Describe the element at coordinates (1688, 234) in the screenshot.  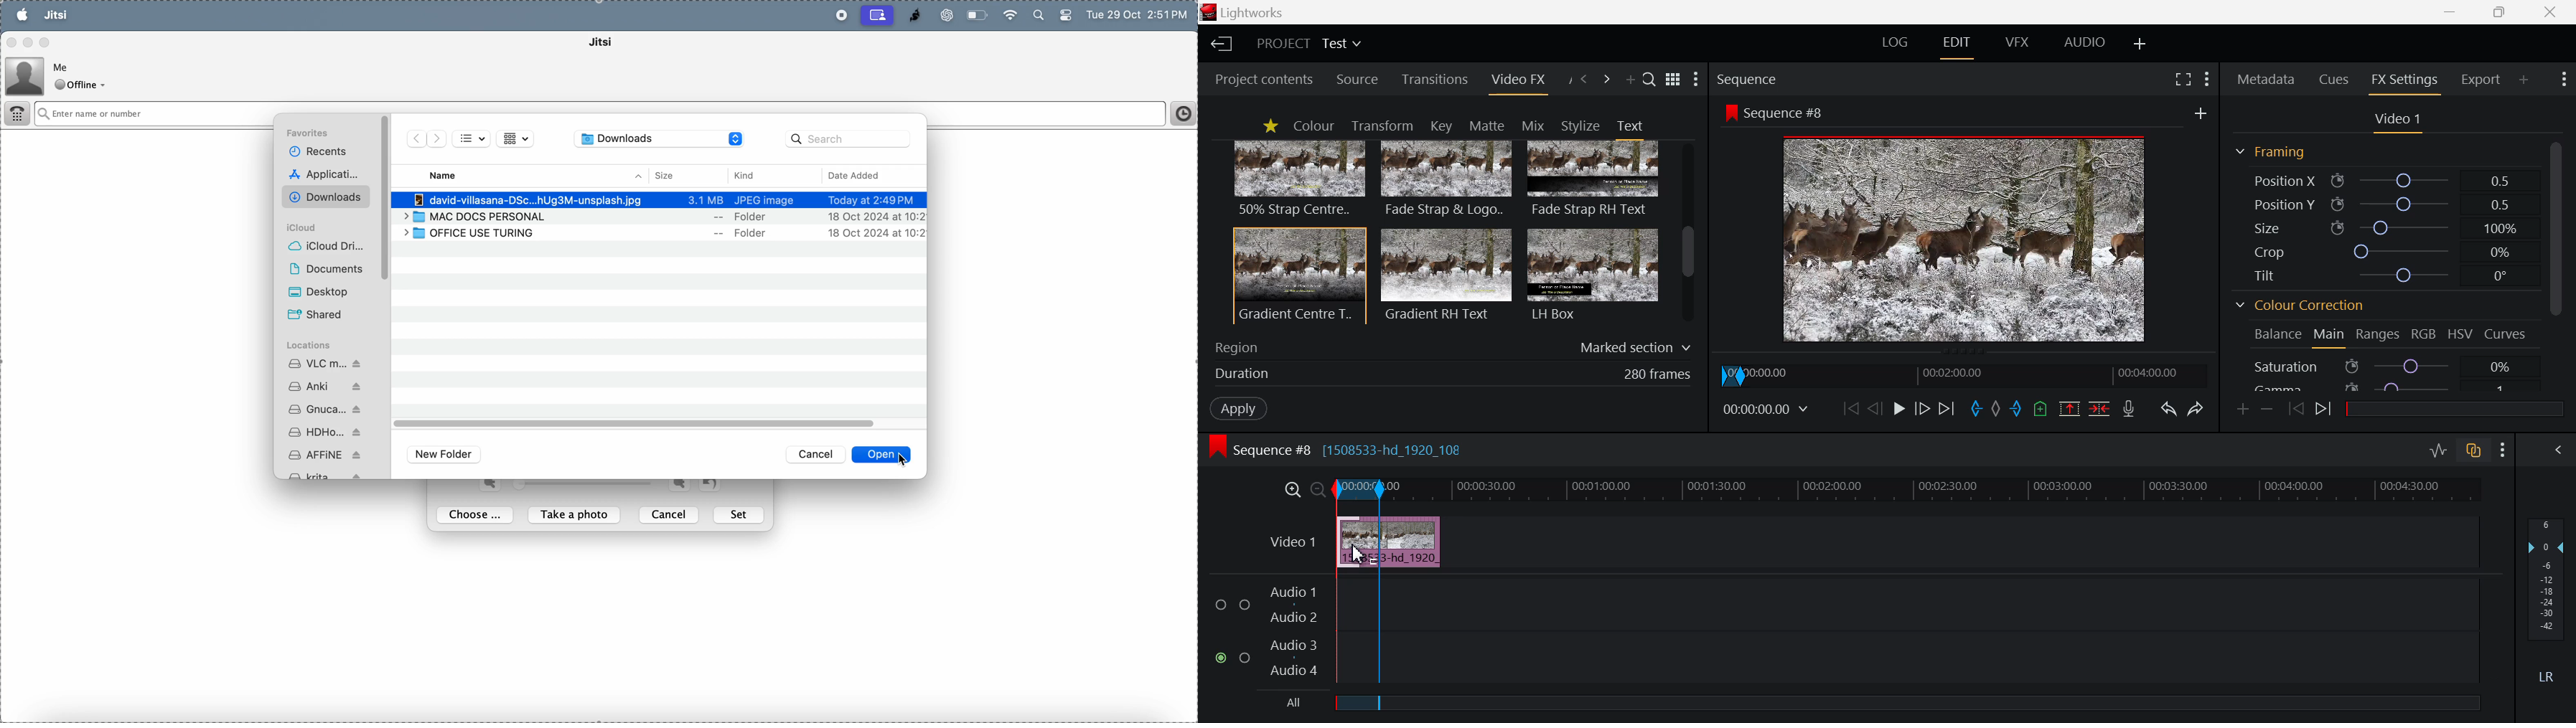
I see `Scroll Bar` at that location.